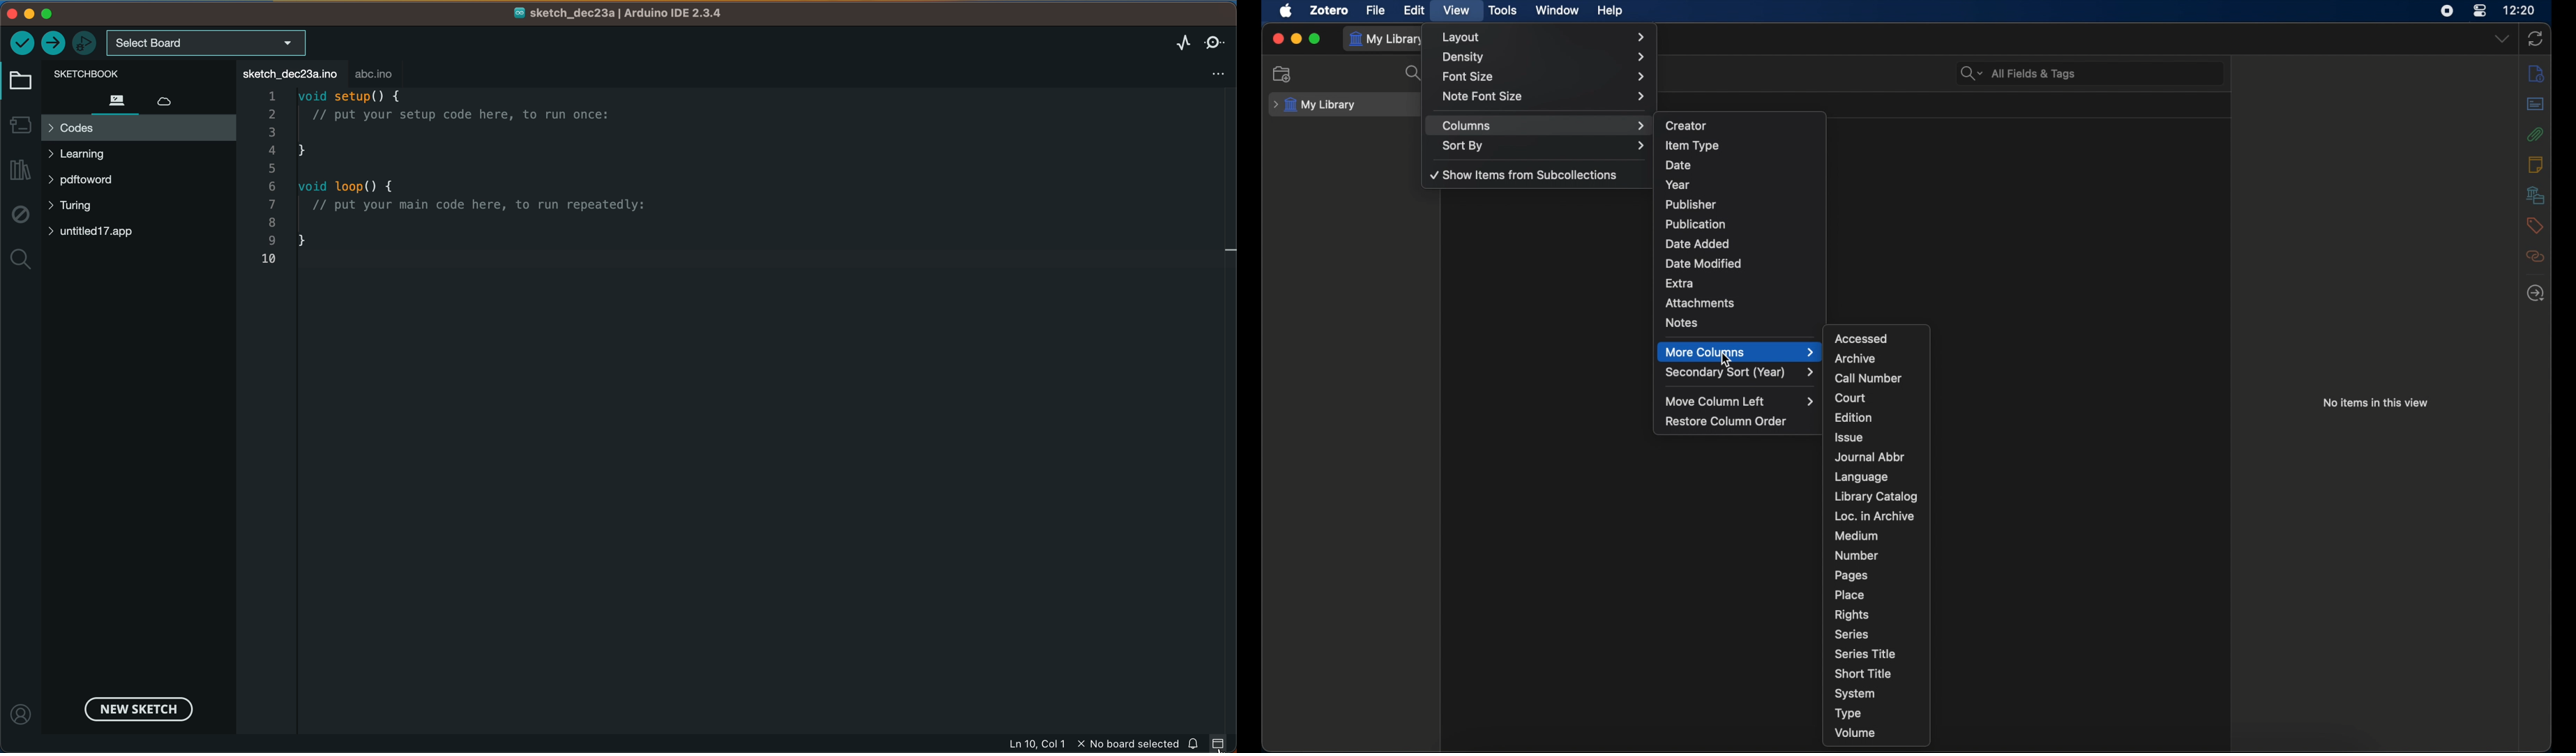  I want to click on relate, so click(2535, 256).